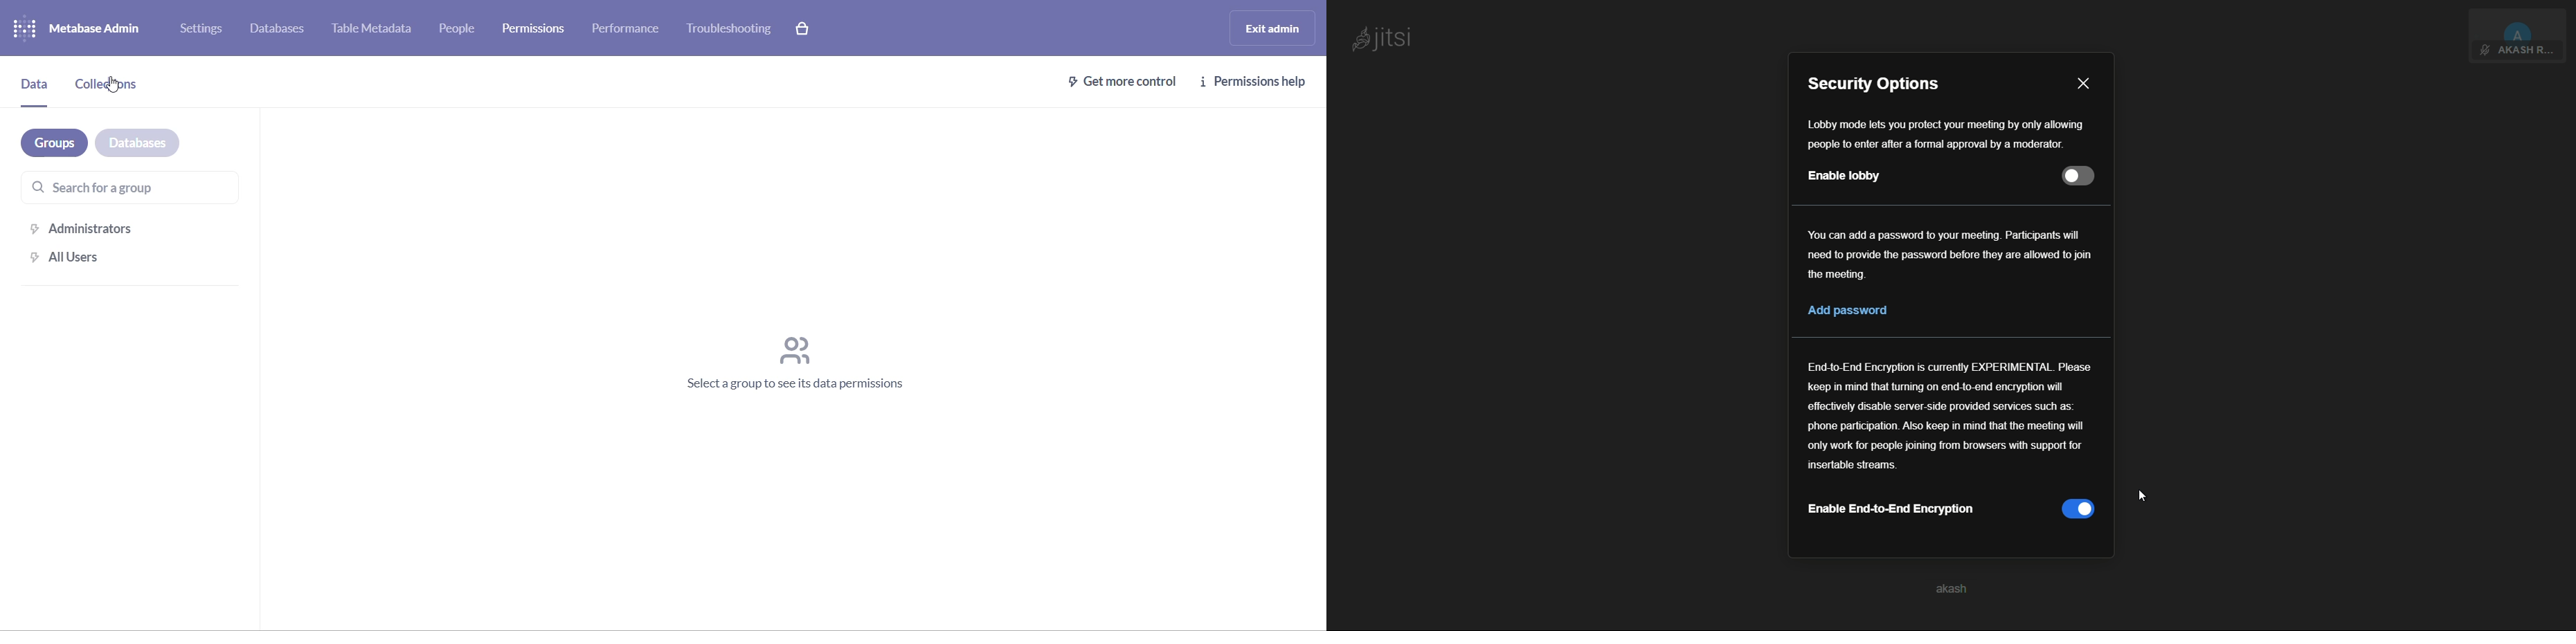 This screenshot has width=2576, height=644. I want to click on CURSOR, so click(2144, 495).